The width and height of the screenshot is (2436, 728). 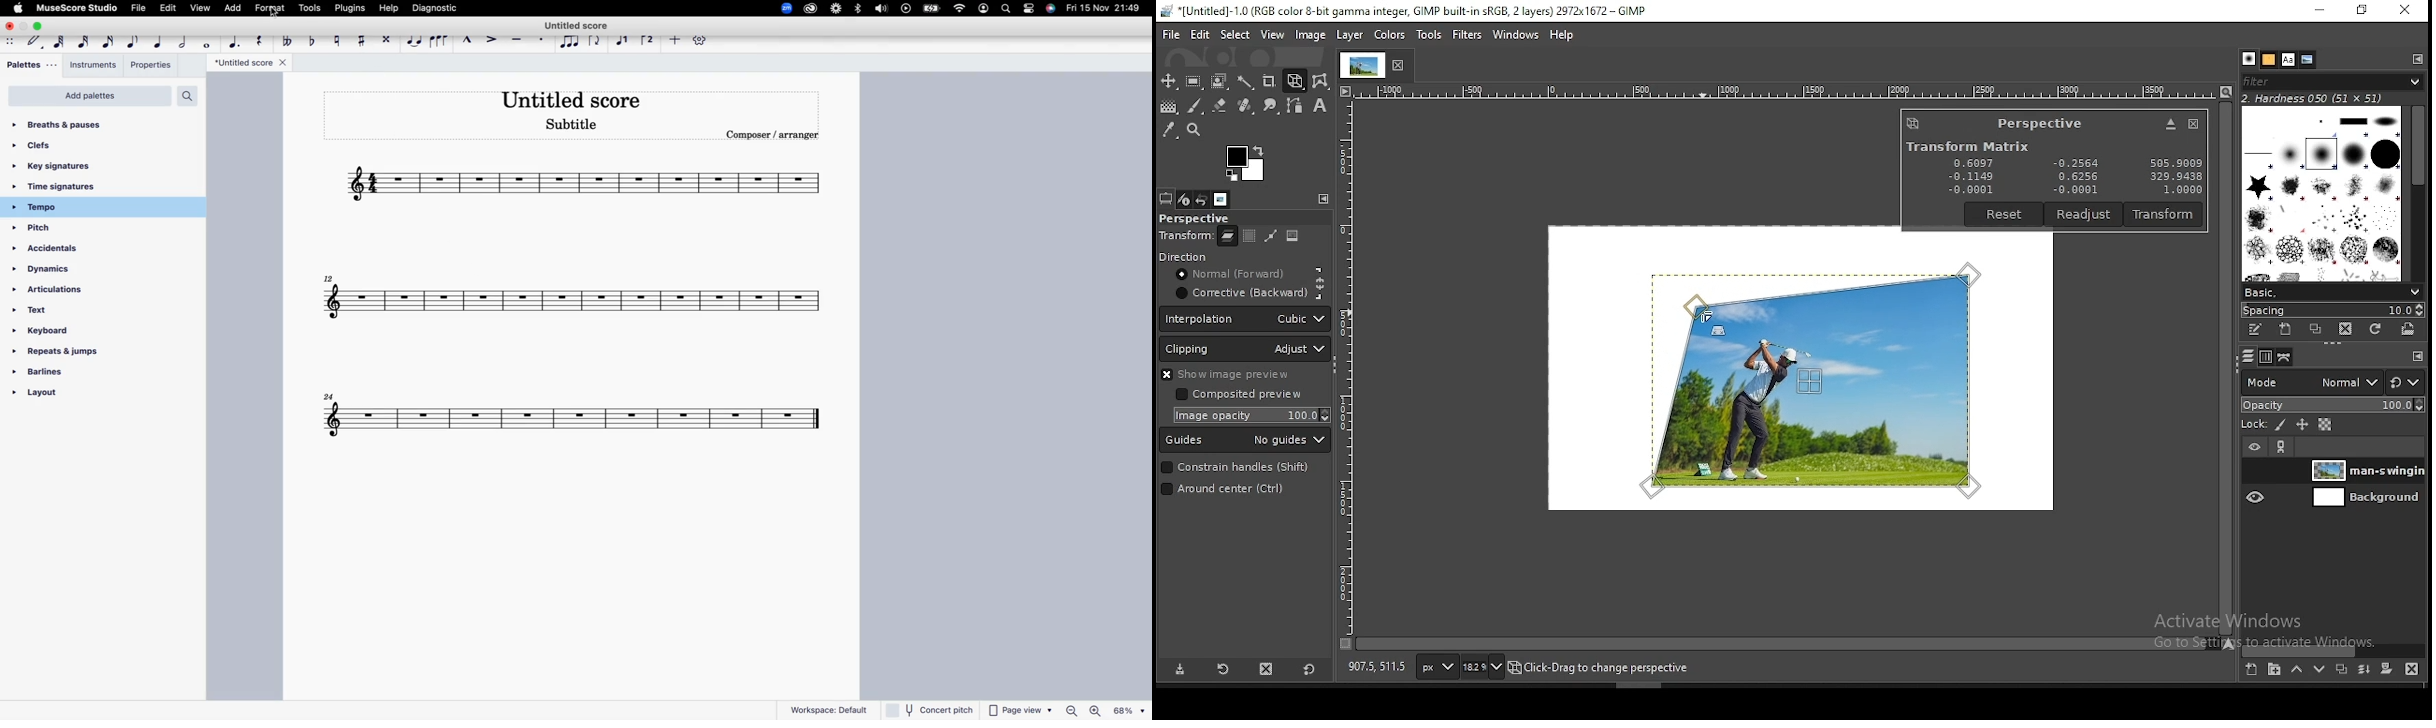 What do you see at coordinates (271, 10) in the screenshot?
I see `format` at bounding box center [271, 10].